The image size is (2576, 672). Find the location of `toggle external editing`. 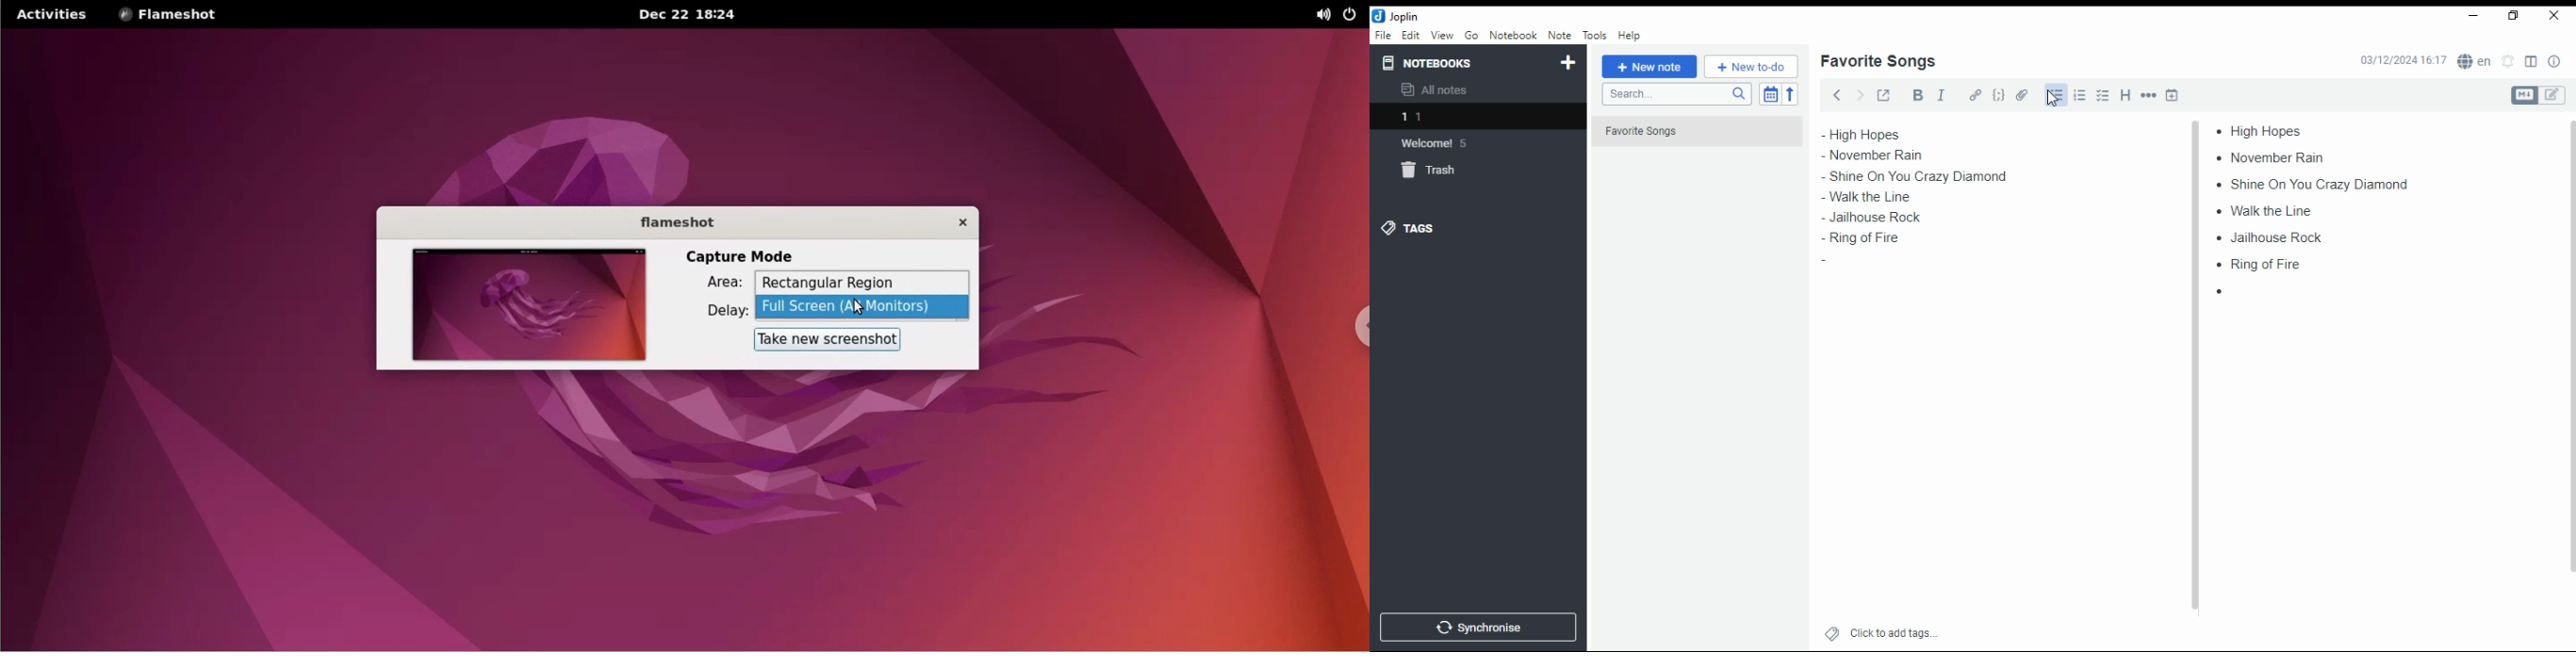

toggle external editing is located at coordinates (1884, 94).